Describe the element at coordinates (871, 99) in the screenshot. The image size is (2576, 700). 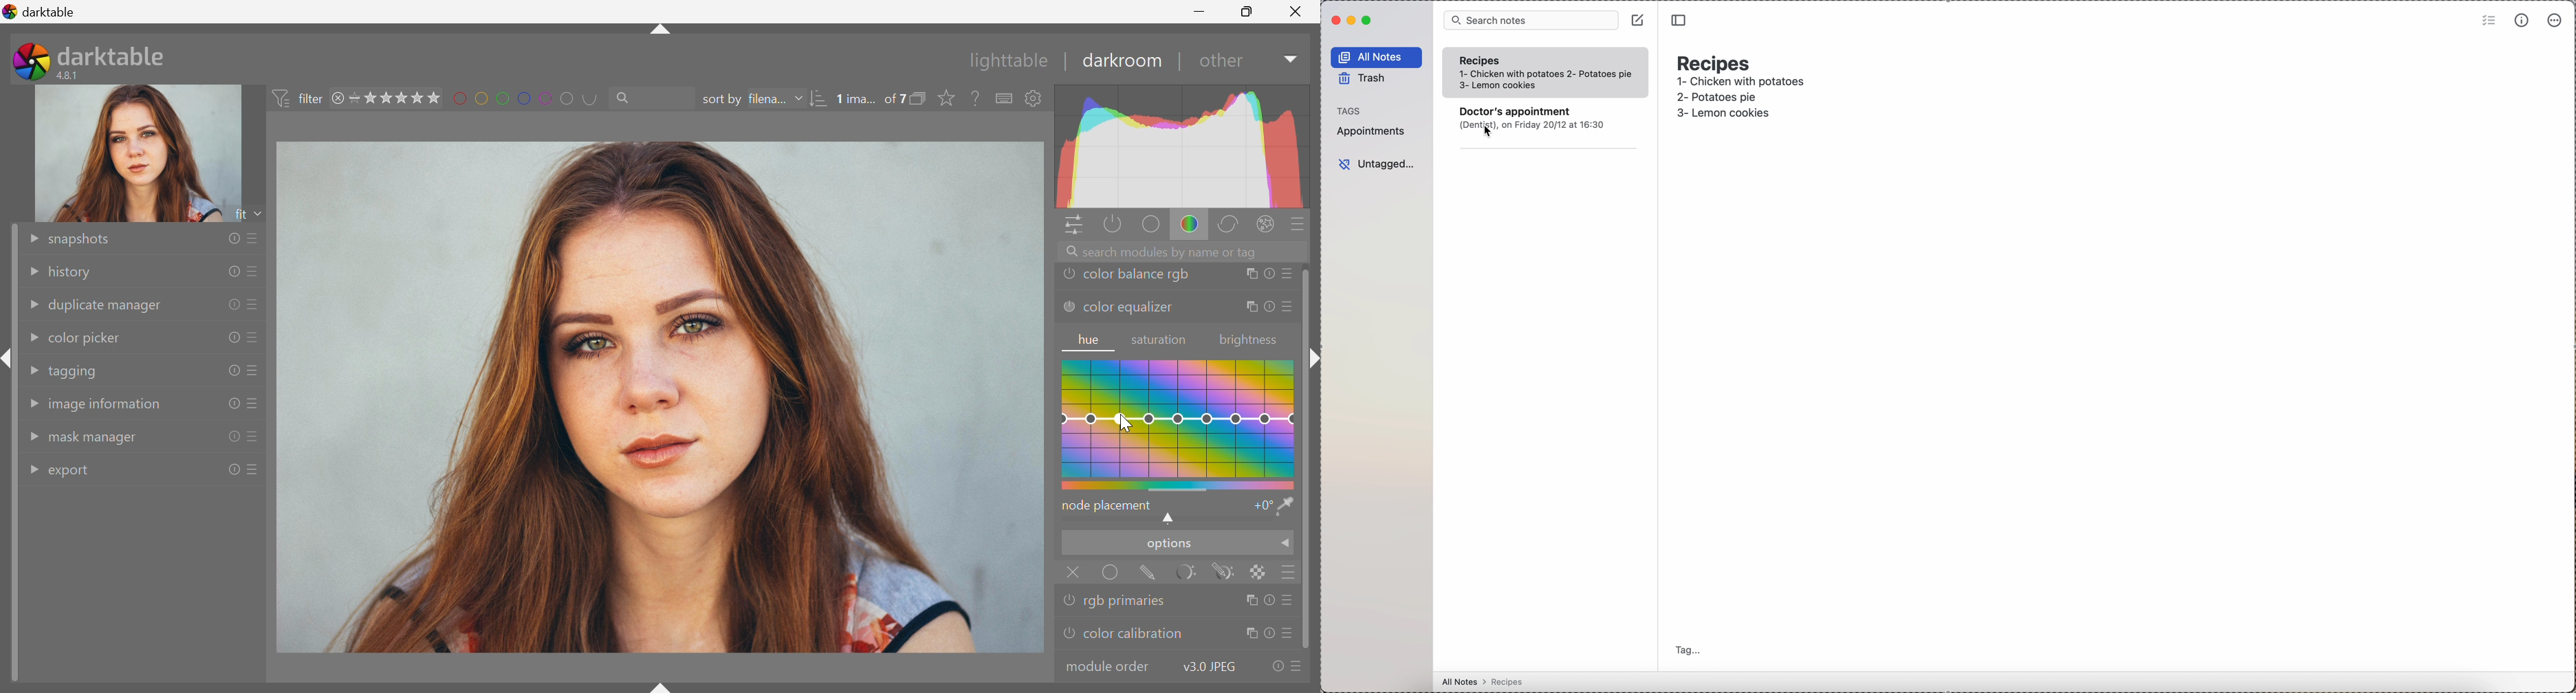
I see `1 ima... of 7` at that location.